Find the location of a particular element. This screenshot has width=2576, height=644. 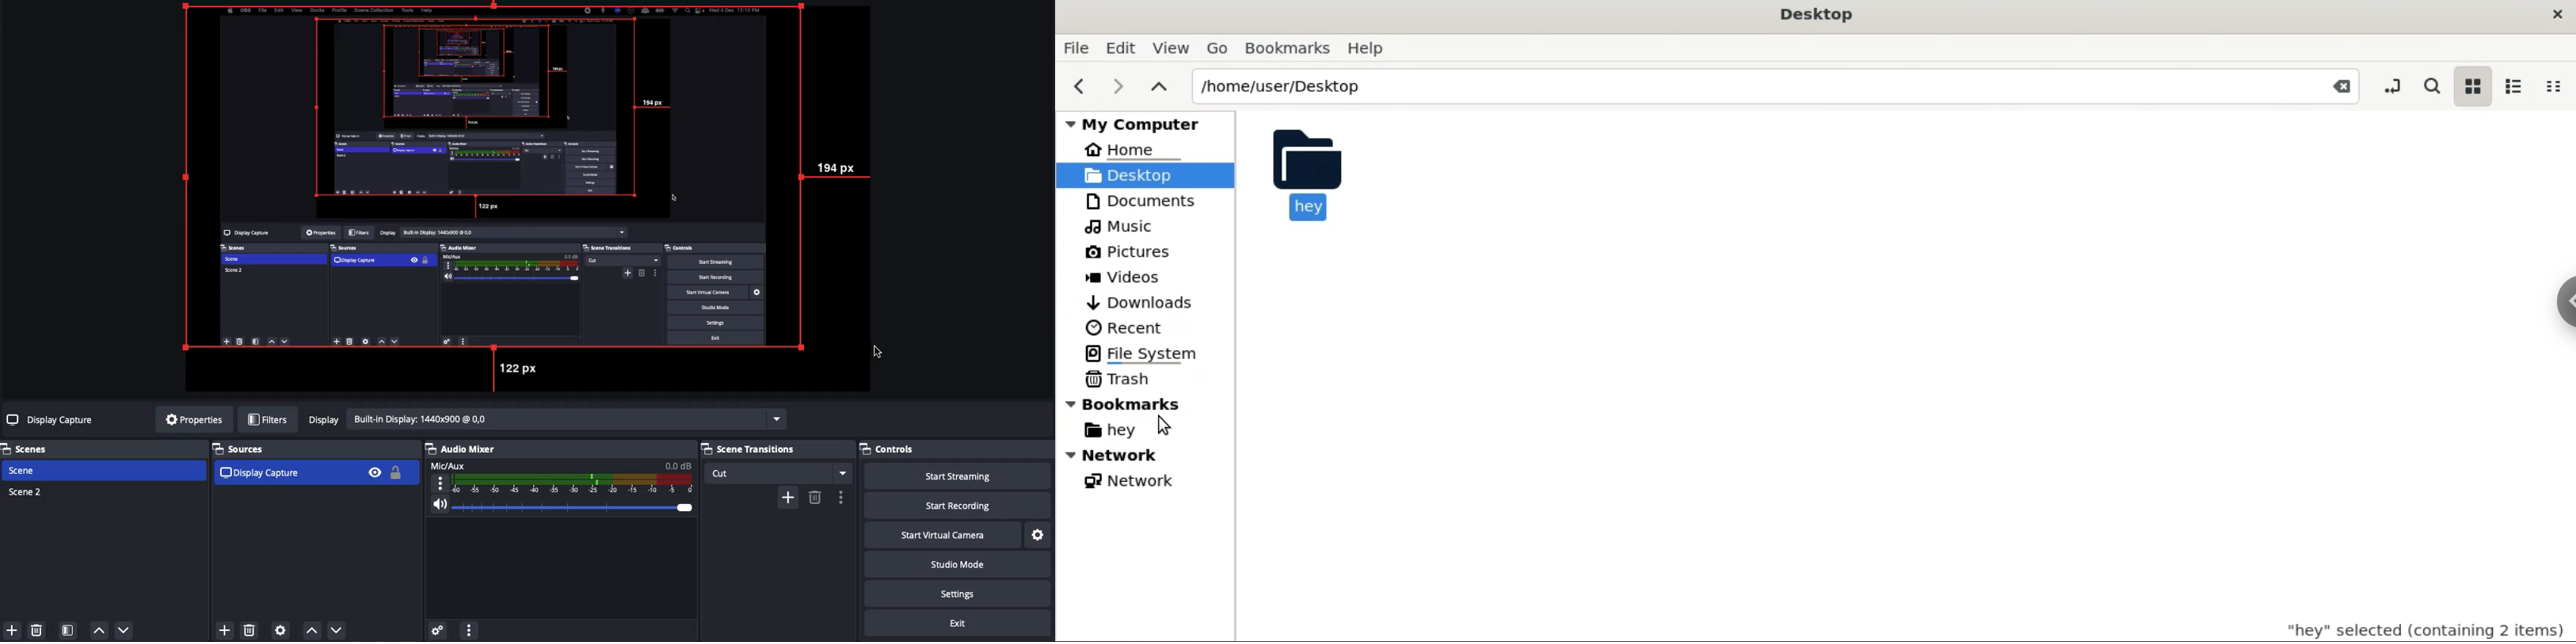

"hey" selected (containing 2 items) is located at coordinates (2404, 627).